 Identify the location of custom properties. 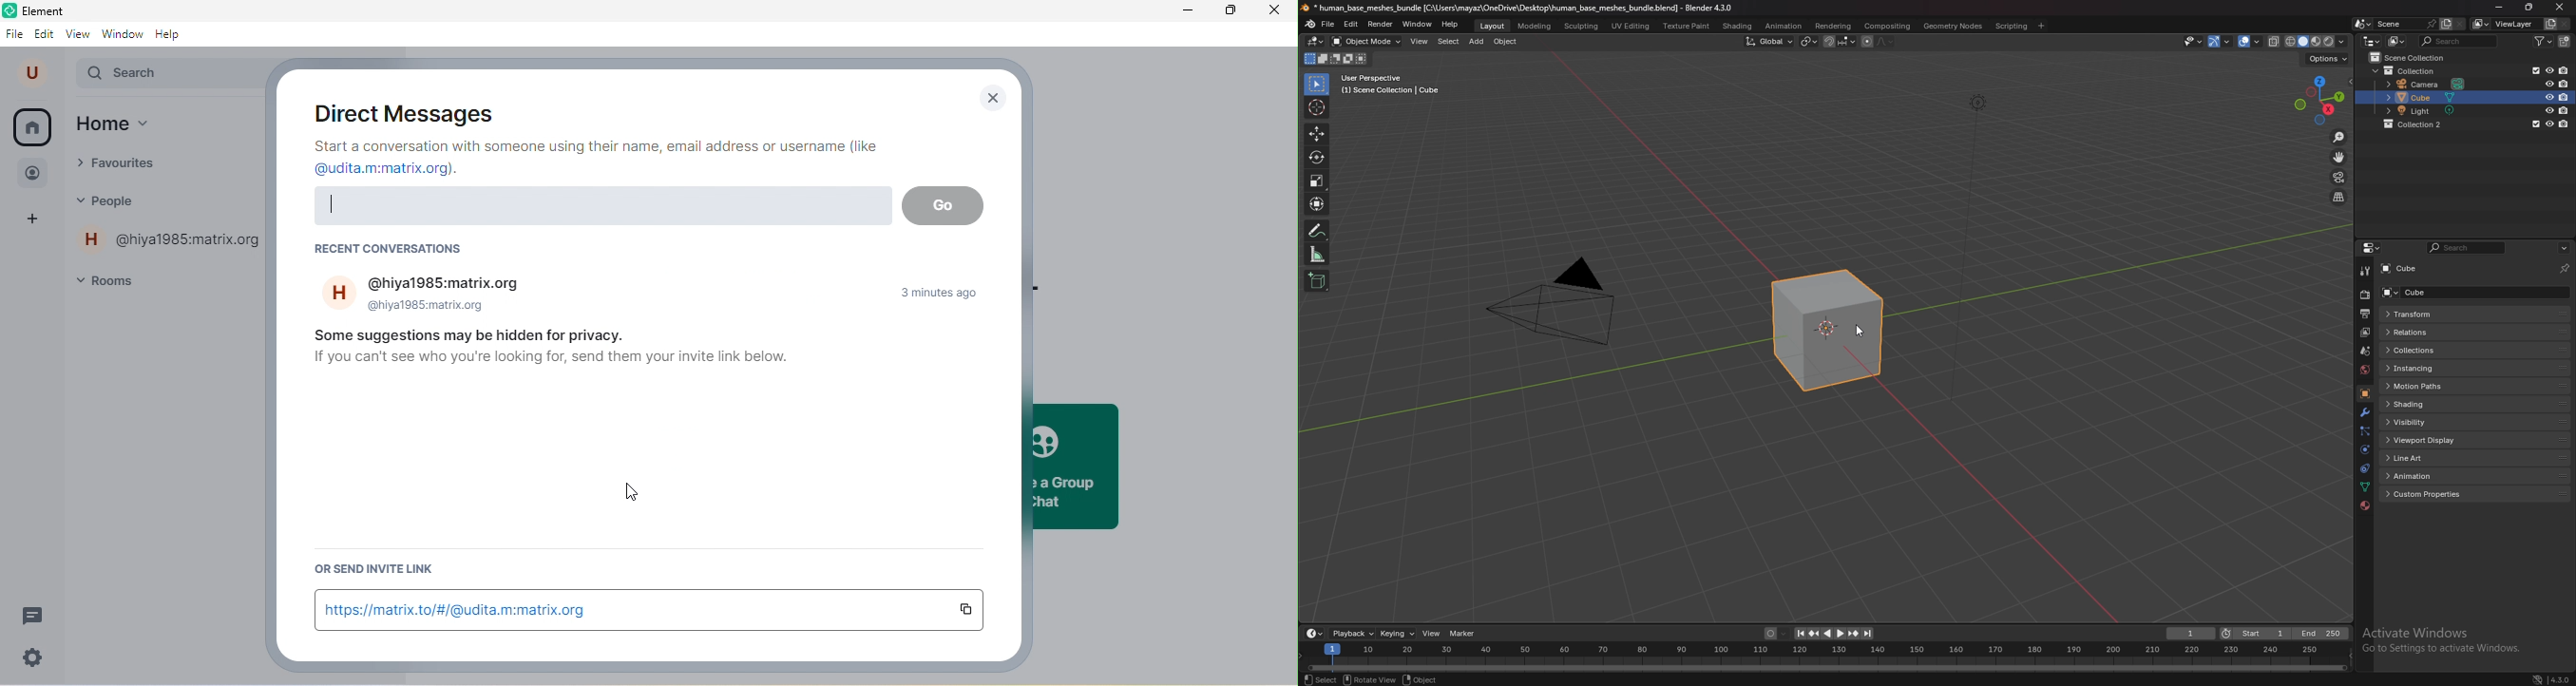
(2436, 495).